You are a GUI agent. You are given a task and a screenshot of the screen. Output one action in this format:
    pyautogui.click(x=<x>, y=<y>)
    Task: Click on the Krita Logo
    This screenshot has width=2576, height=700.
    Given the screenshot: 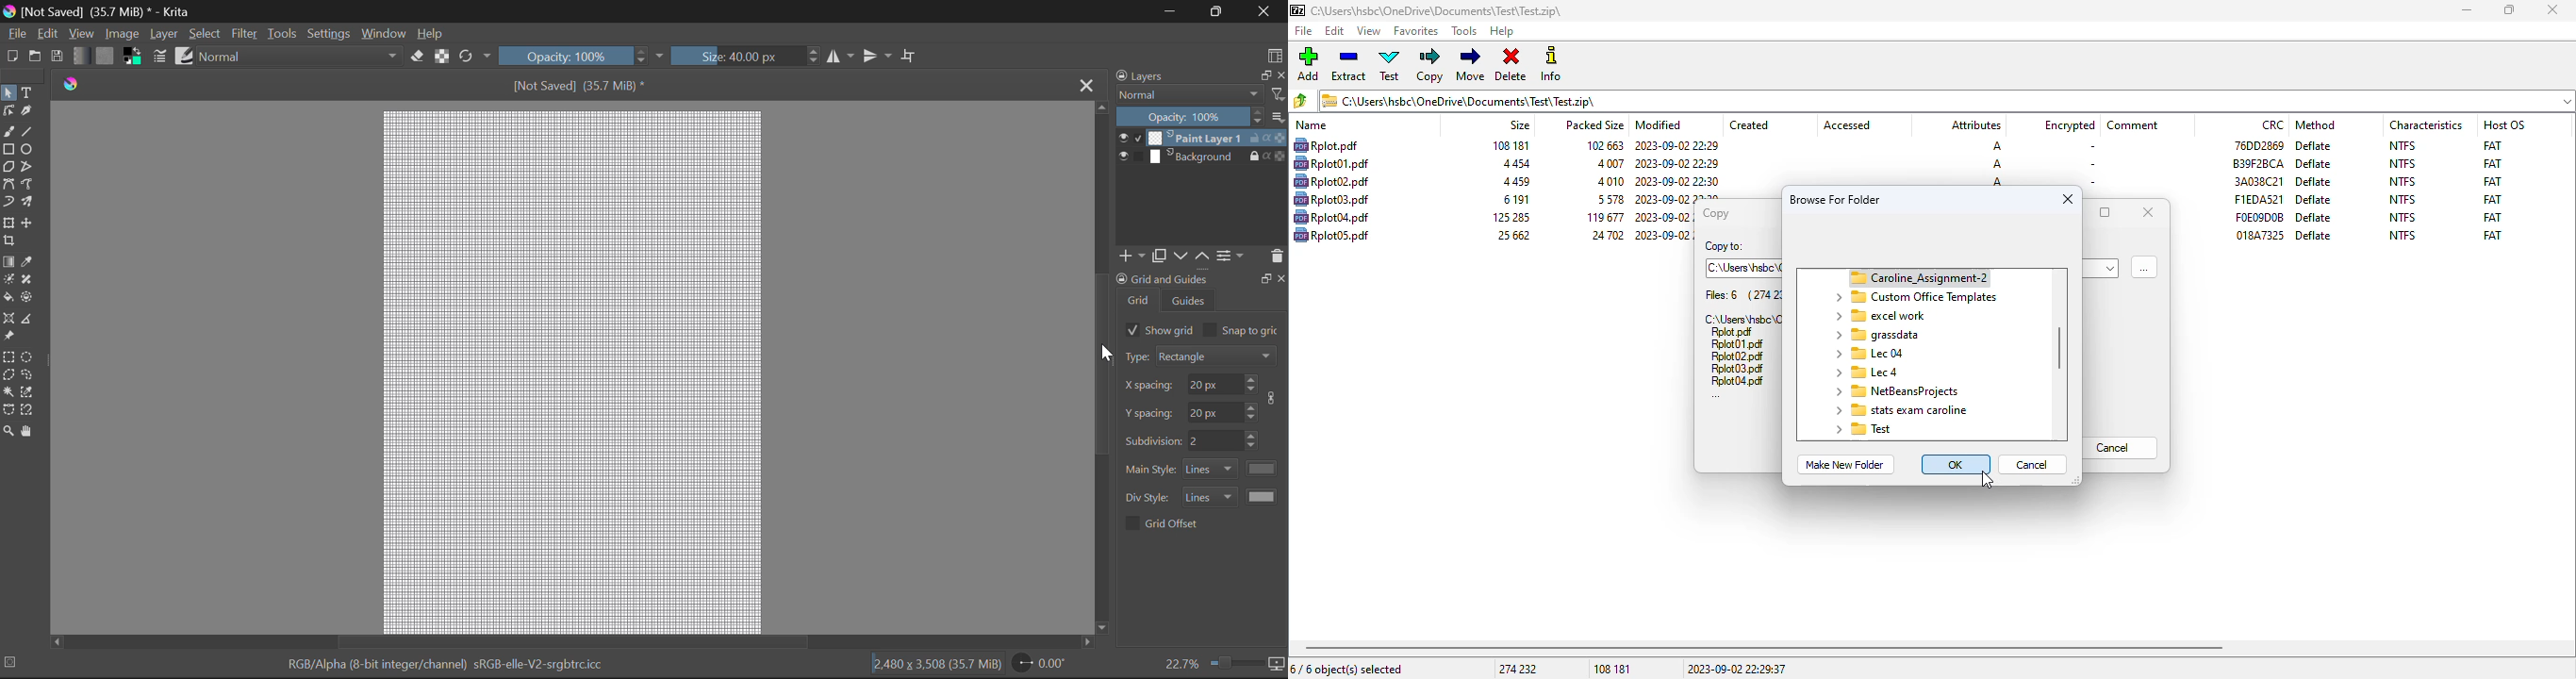 What is the action you would take?
    pyautogui.click(x=72, y=84)
    